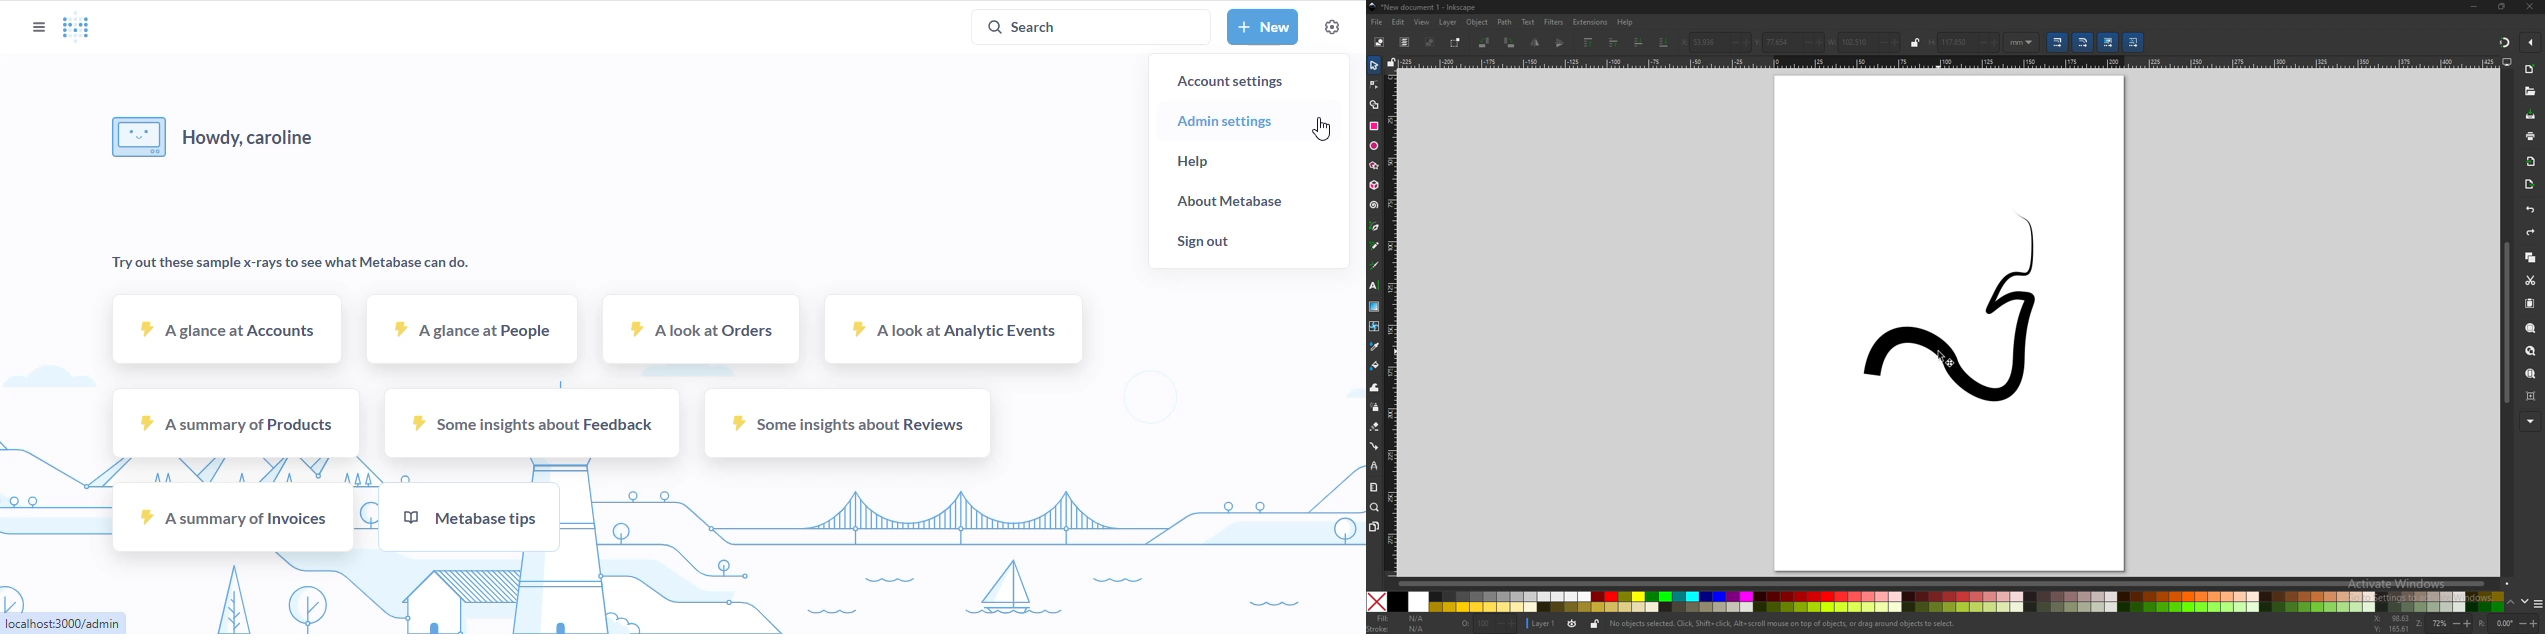  I want to click on scroll bar, so click(2507, 323).